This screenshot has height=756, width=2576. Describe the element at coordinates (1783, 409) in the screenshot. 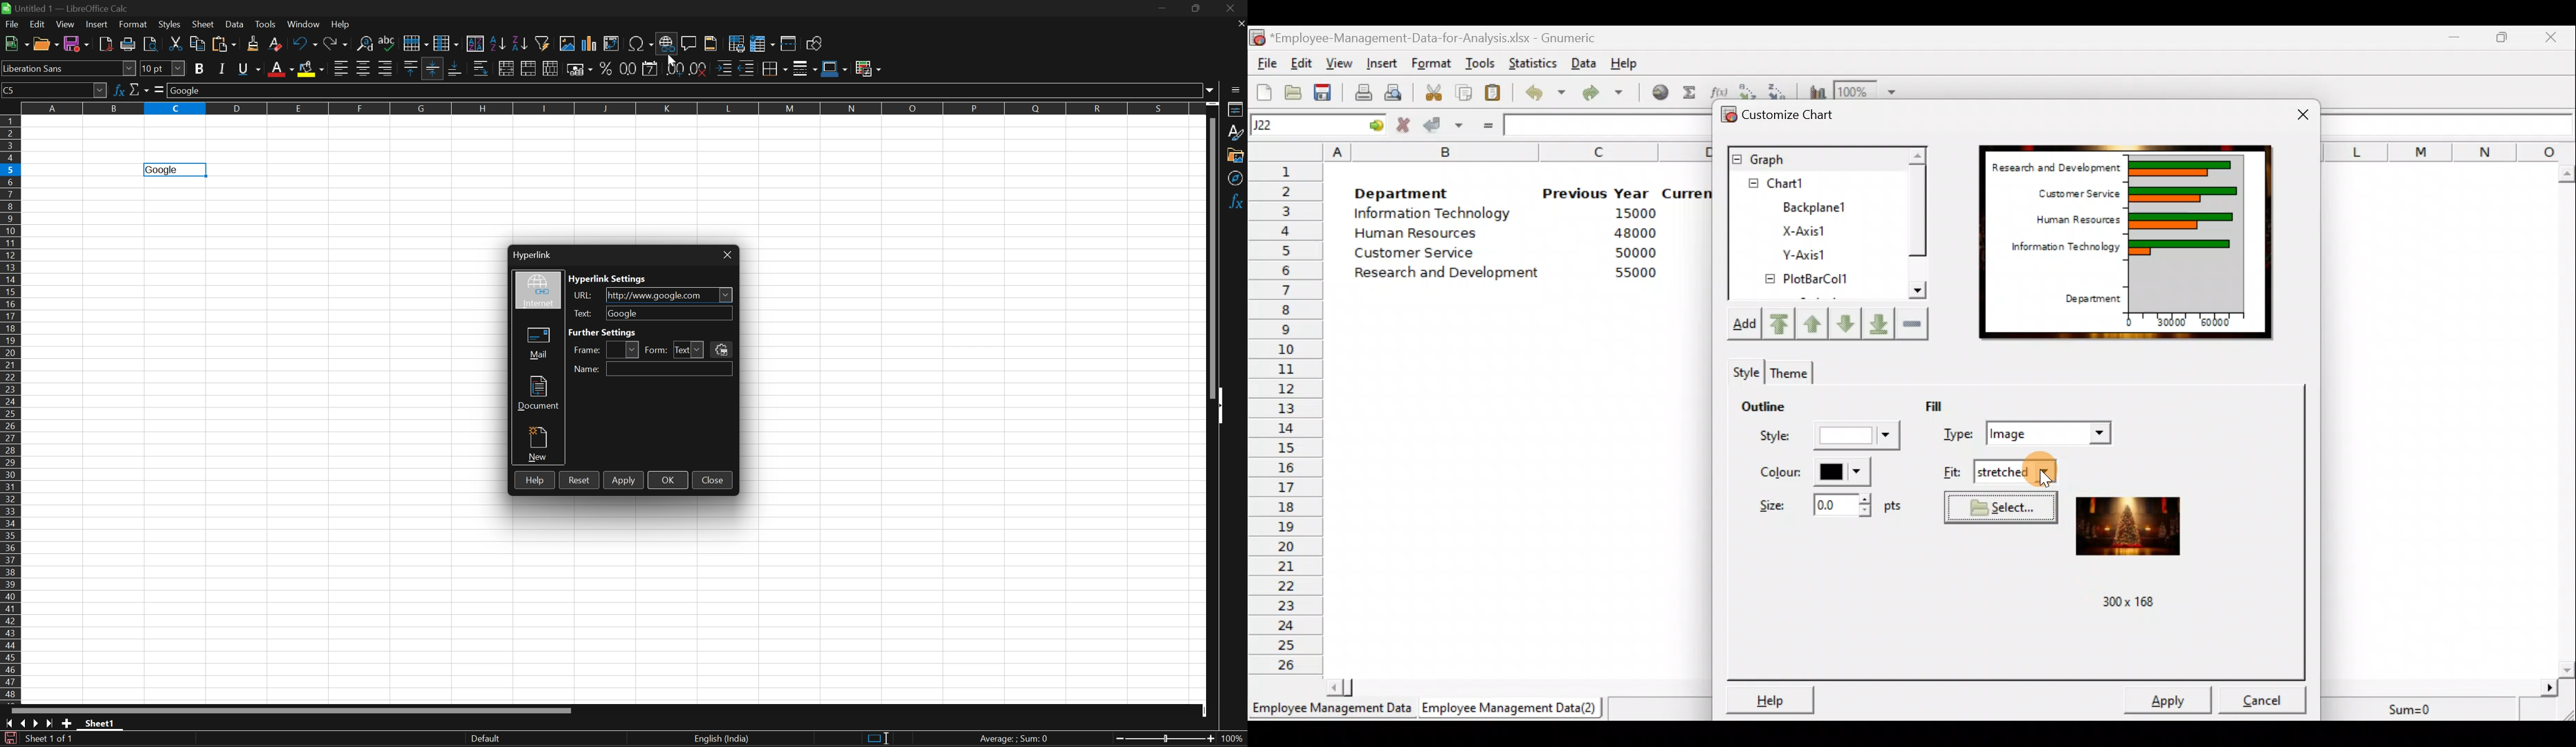

I see `Outline` at that location.